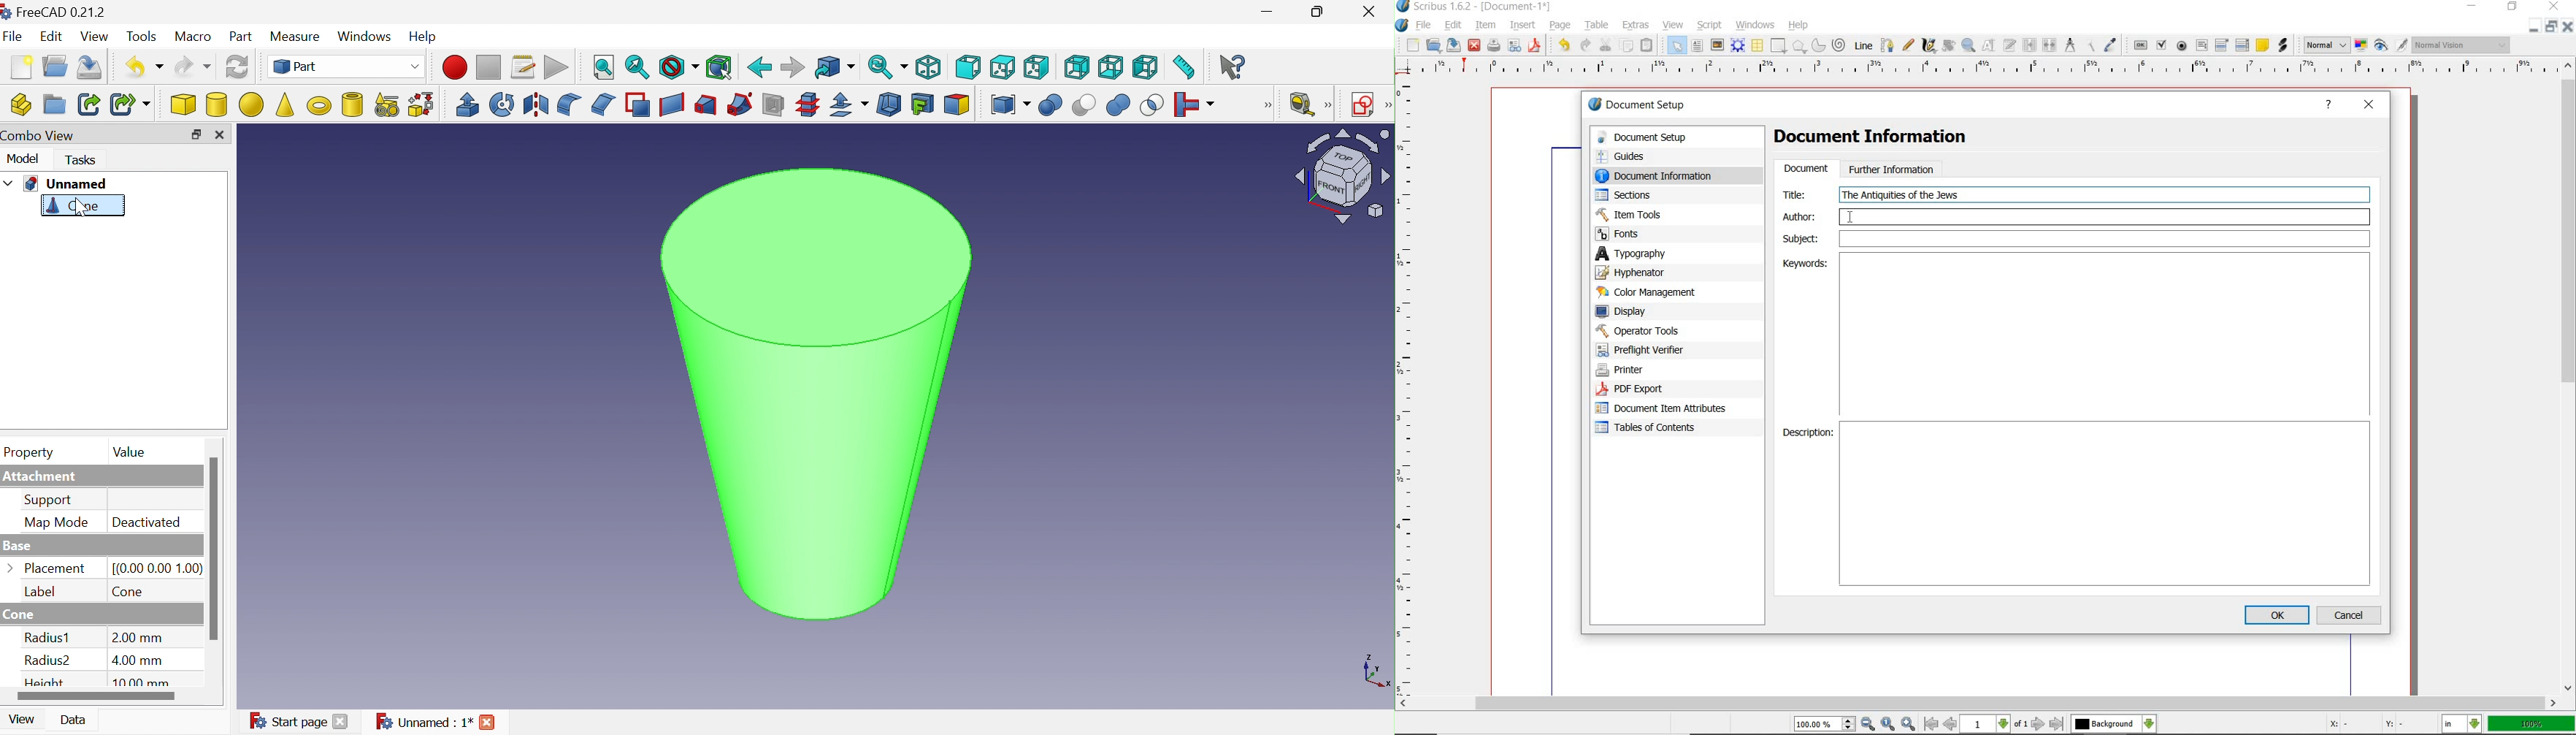  I want to click on item, so click(1486, 26).